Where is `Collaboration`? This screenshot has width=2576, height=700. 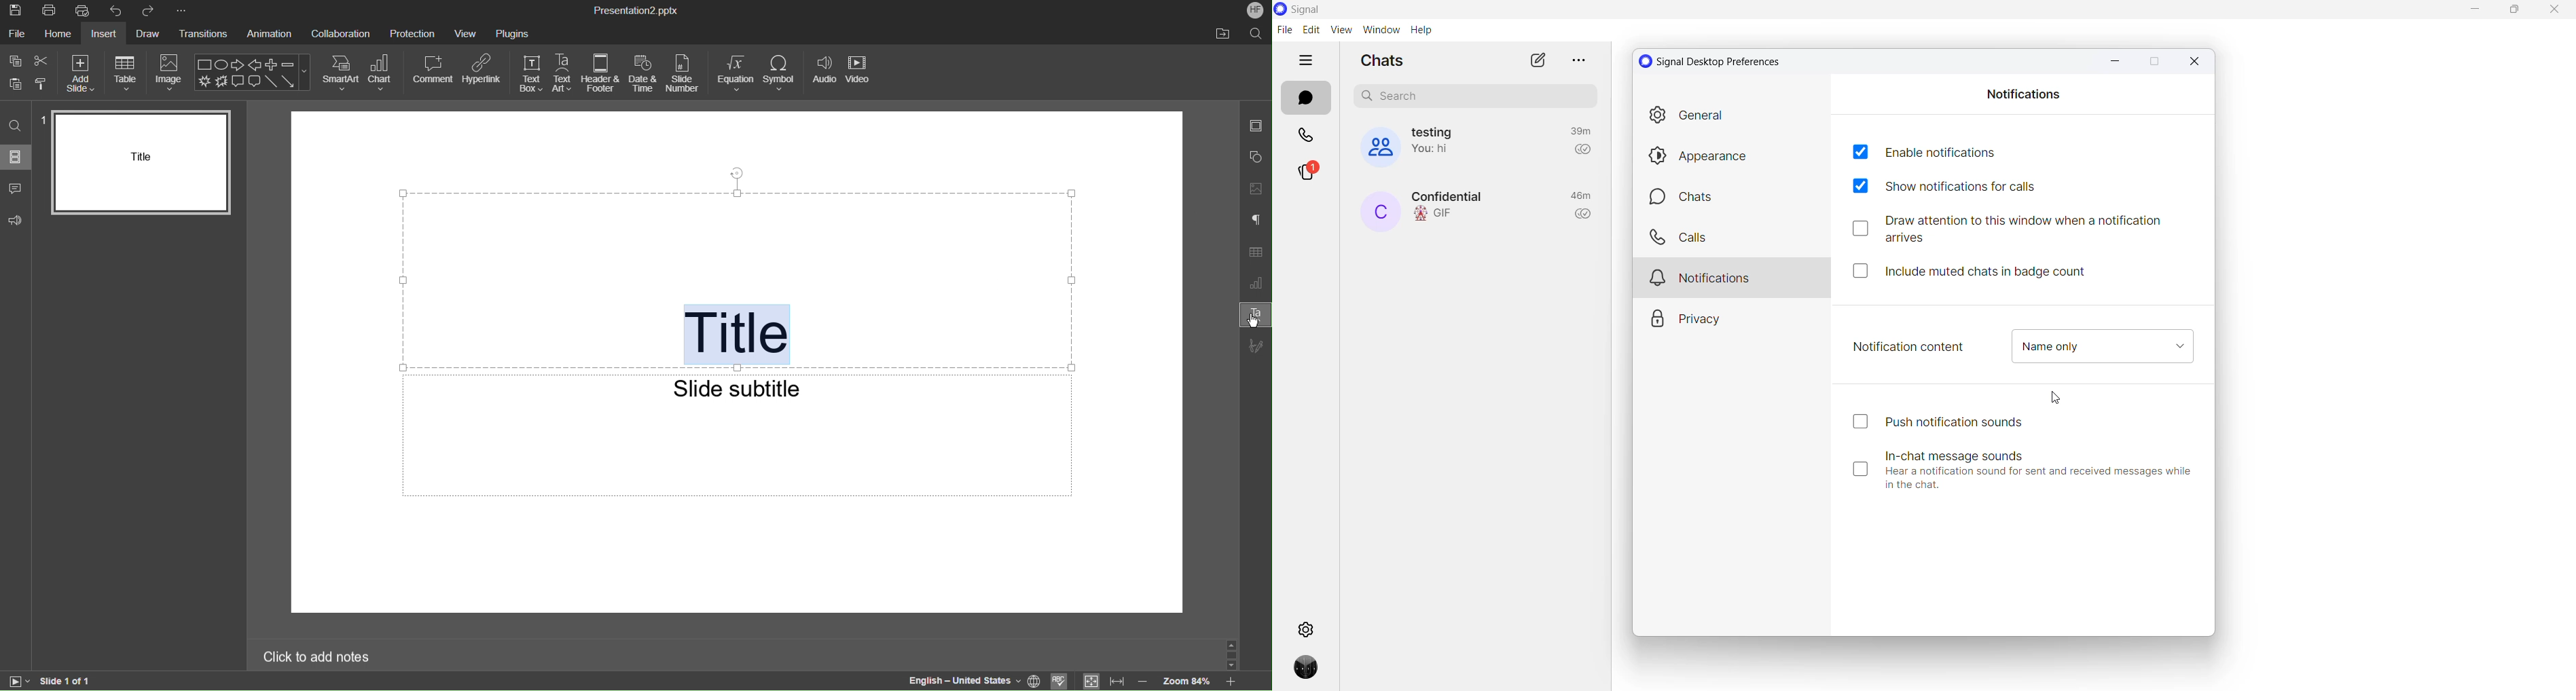 Collaboration is located at coordinates (341, 34).